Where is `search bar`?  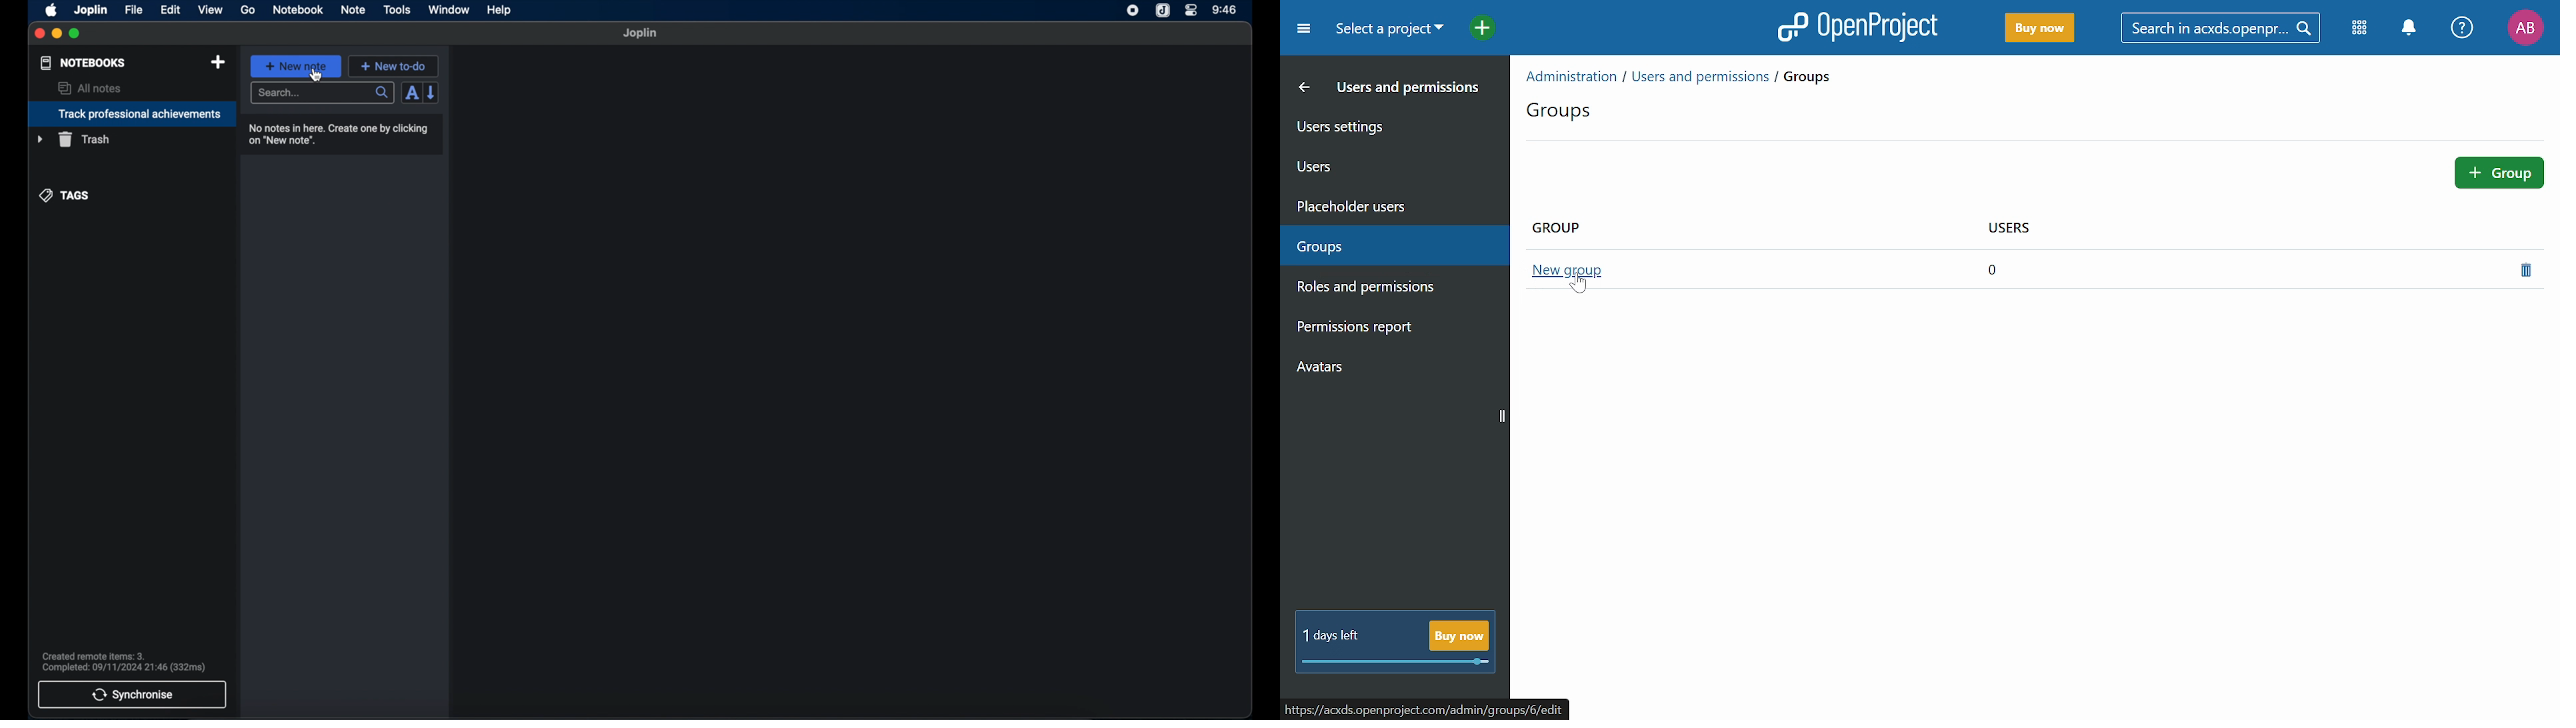 search bar is located at coordinates (322, 93).